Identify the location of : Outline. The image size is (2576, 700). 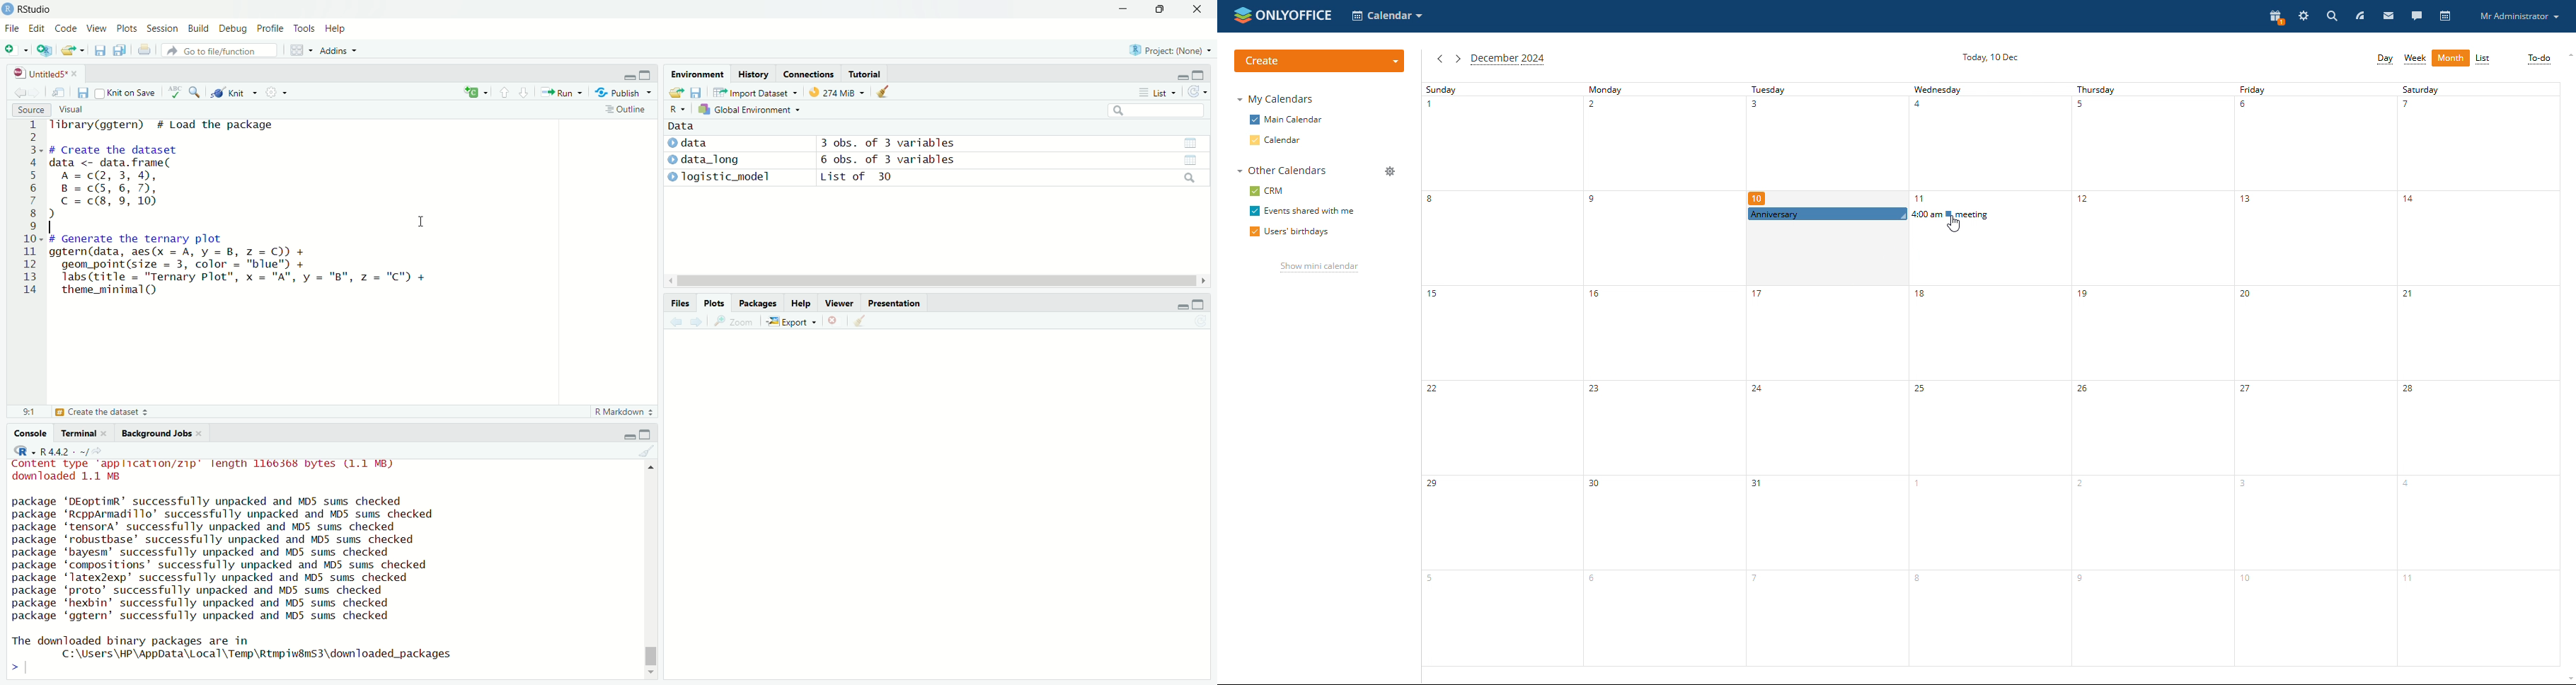
(624, 110).